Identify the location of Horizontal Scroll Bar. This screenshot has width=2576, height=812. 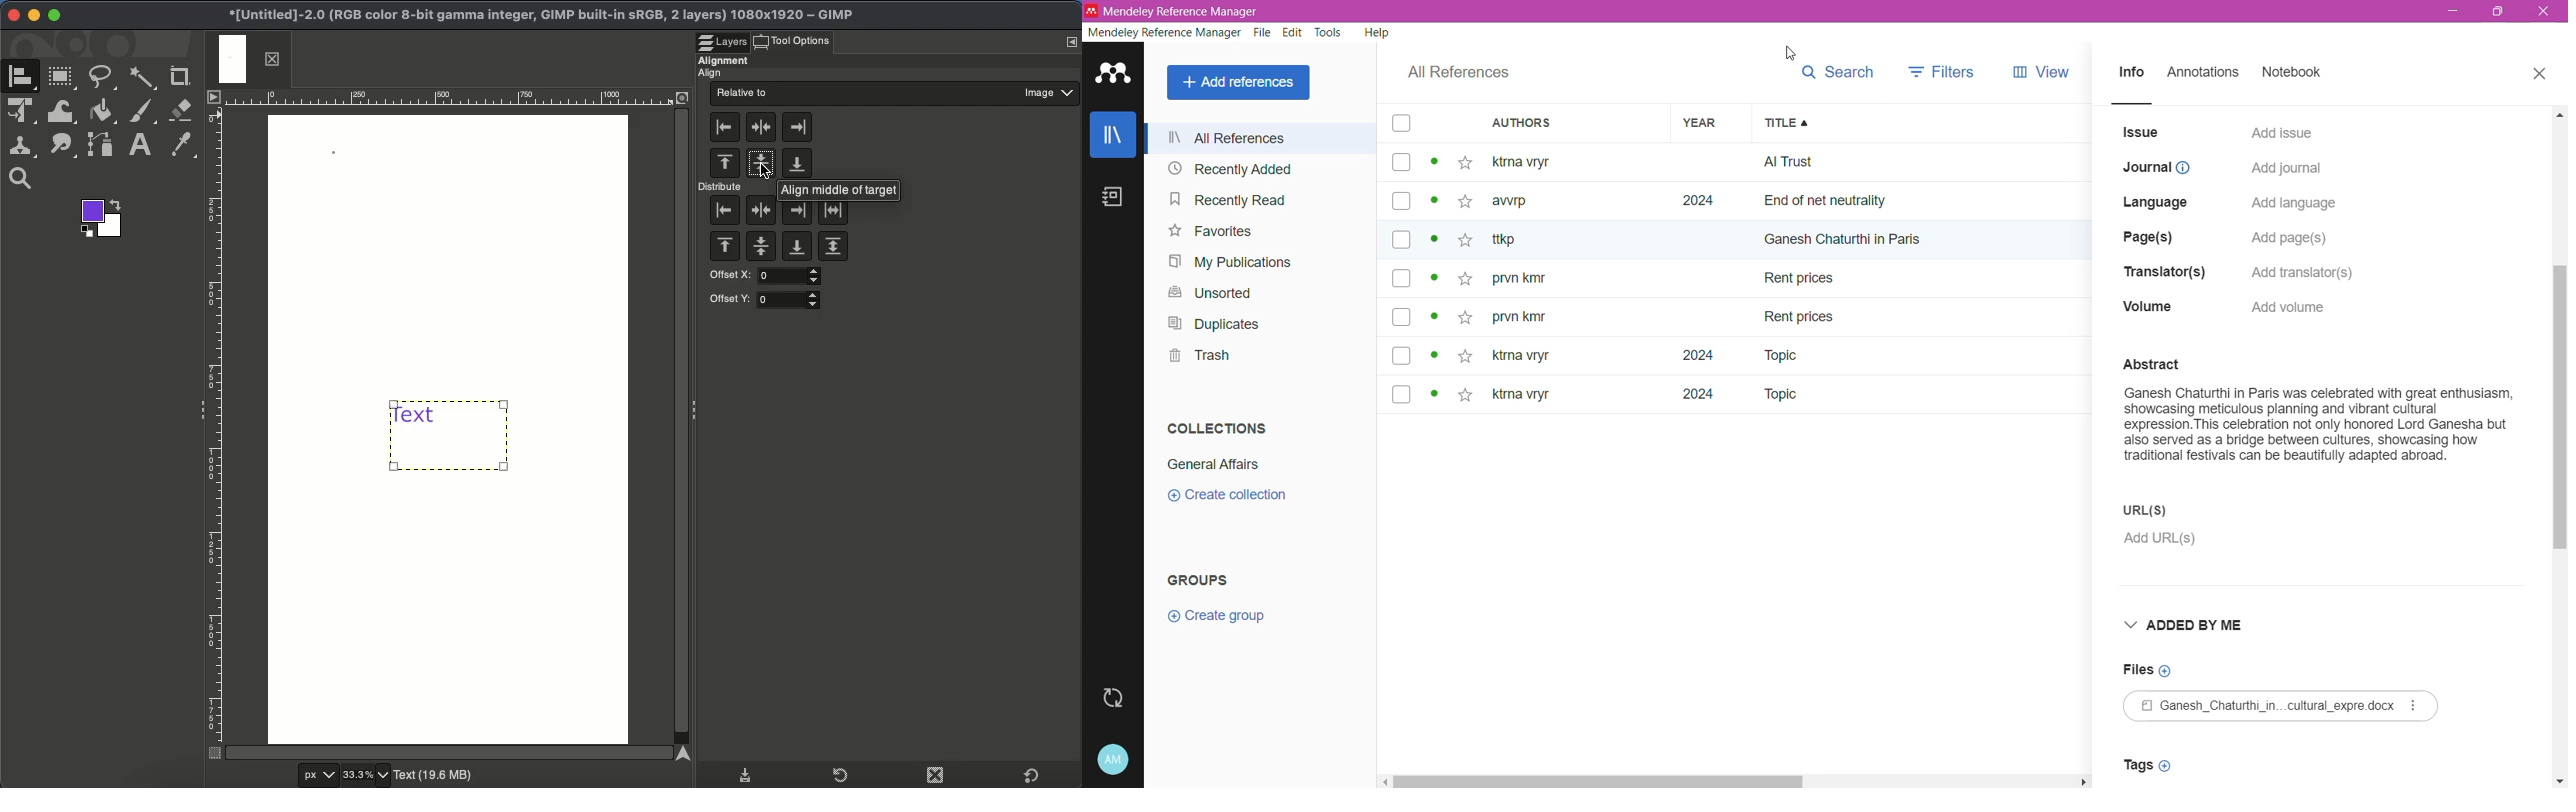
(1738, 782).